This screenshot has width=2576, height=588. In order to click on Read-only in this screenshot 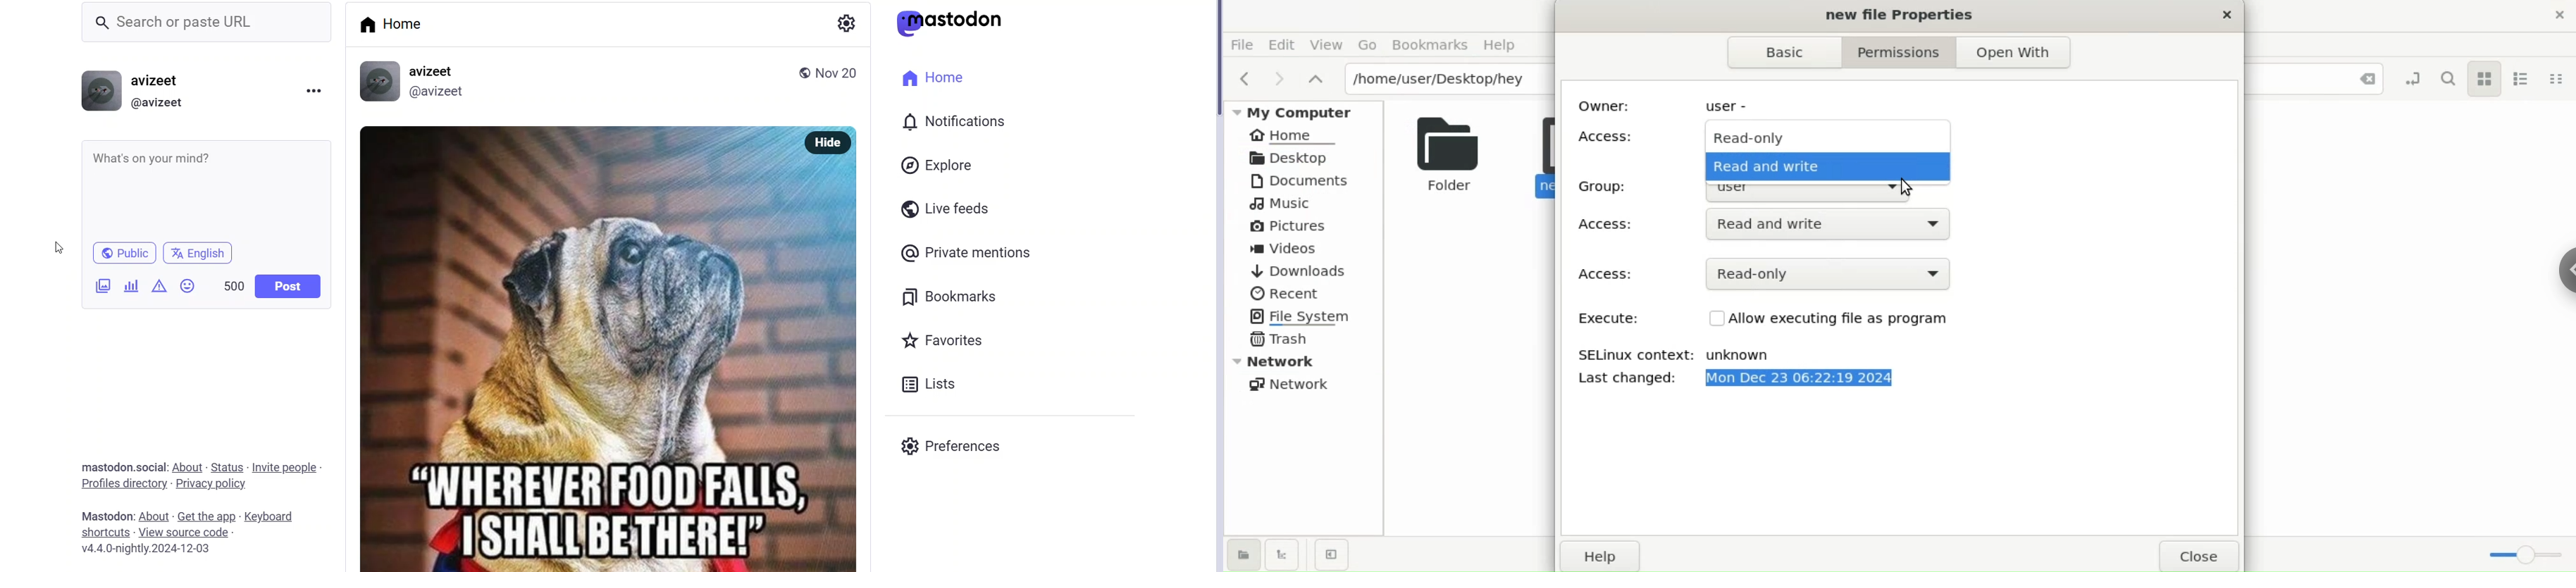, I will do `click(1781, 135)`.